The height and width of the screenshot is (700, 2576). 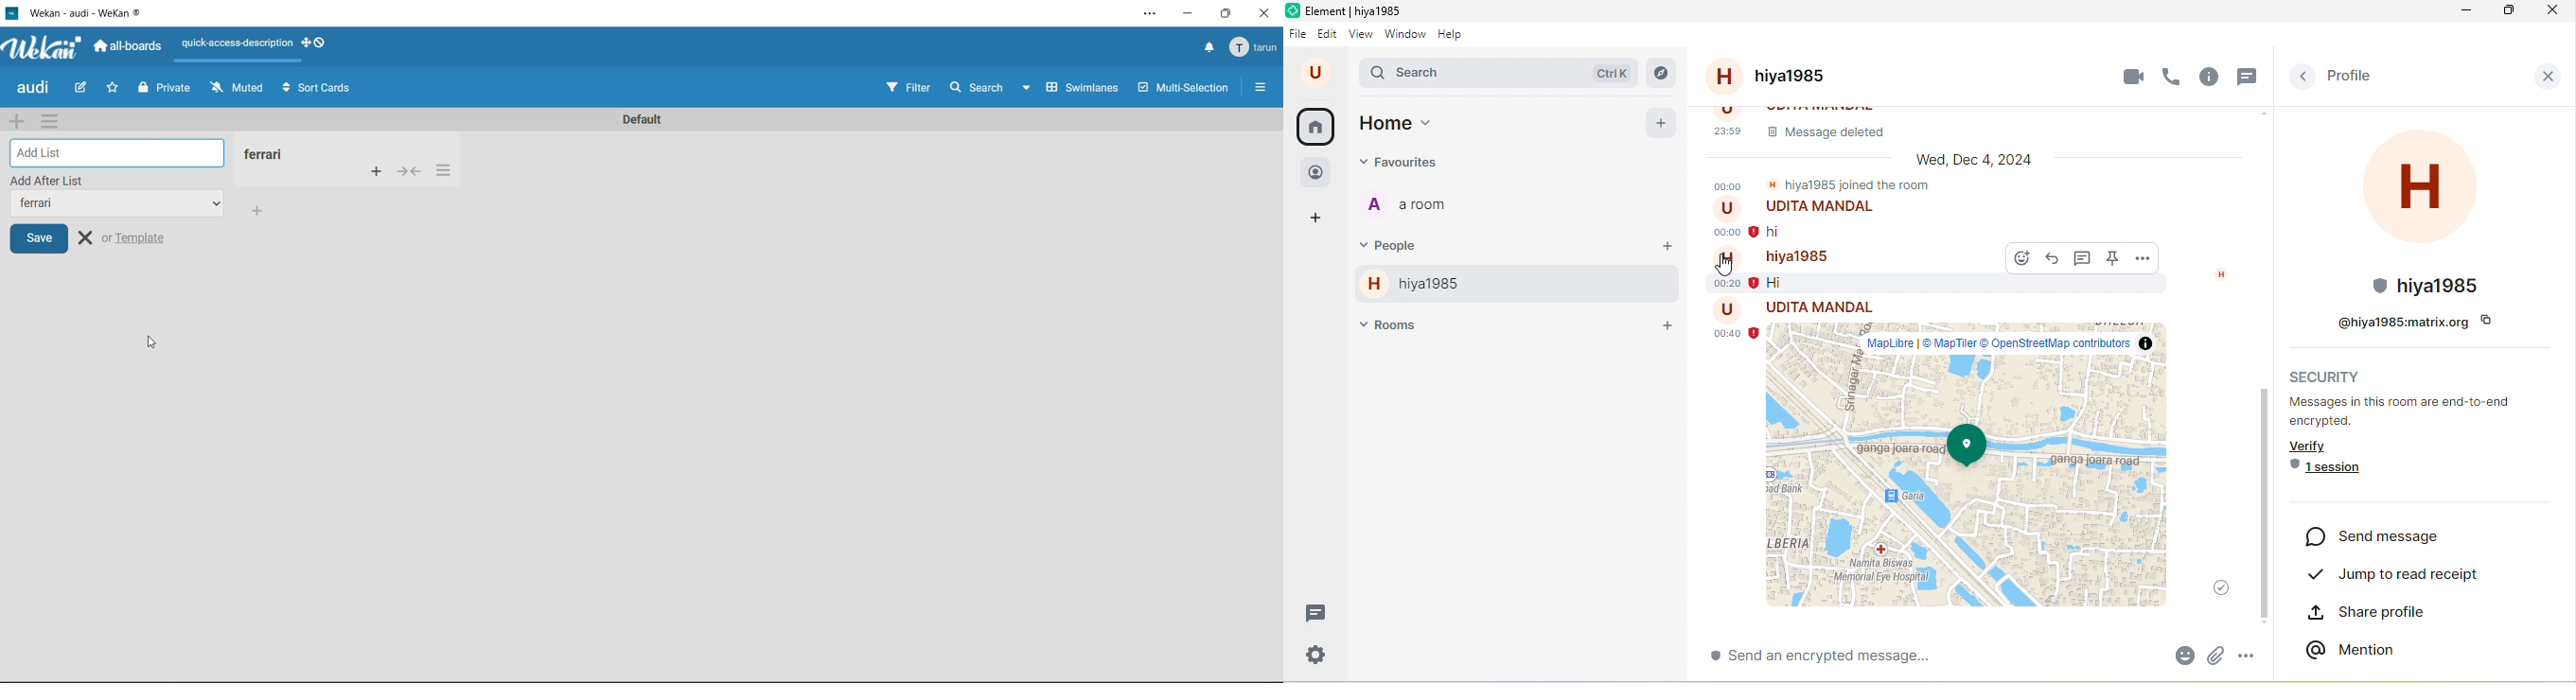 I want to click on close, so click(x=85, y=237).